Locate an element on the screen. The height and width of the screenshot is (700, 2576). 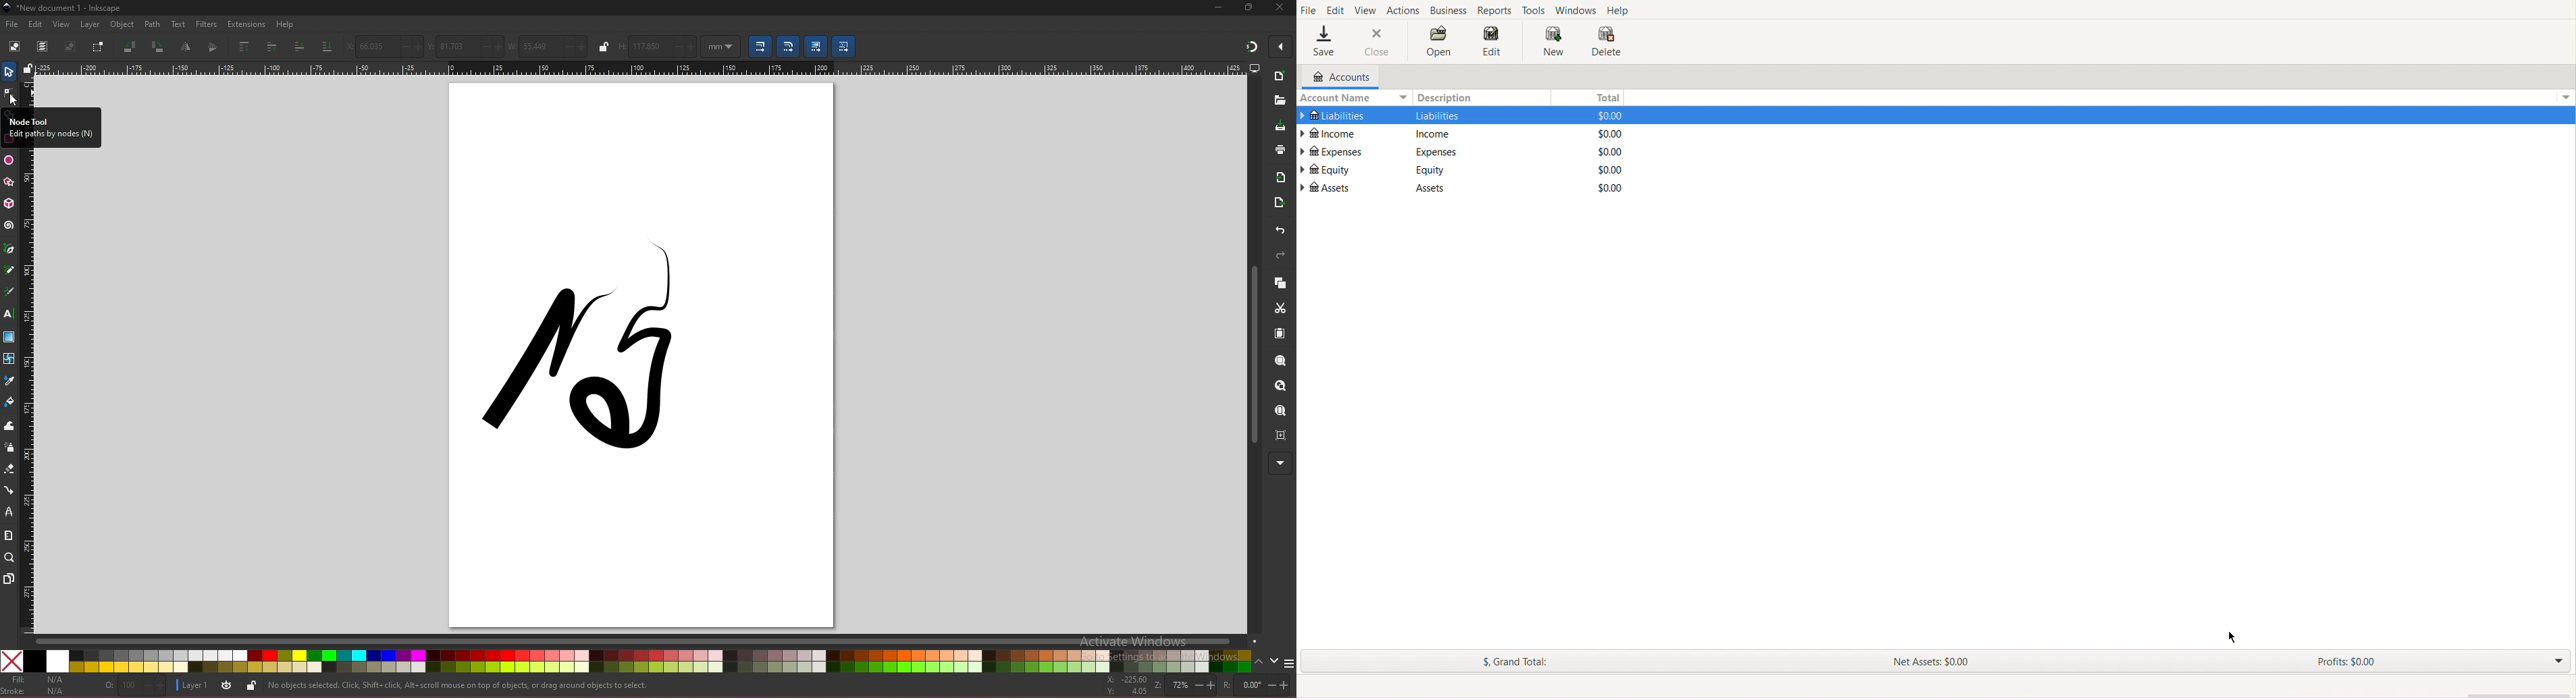
redo is located at coordinates (1280, 255).